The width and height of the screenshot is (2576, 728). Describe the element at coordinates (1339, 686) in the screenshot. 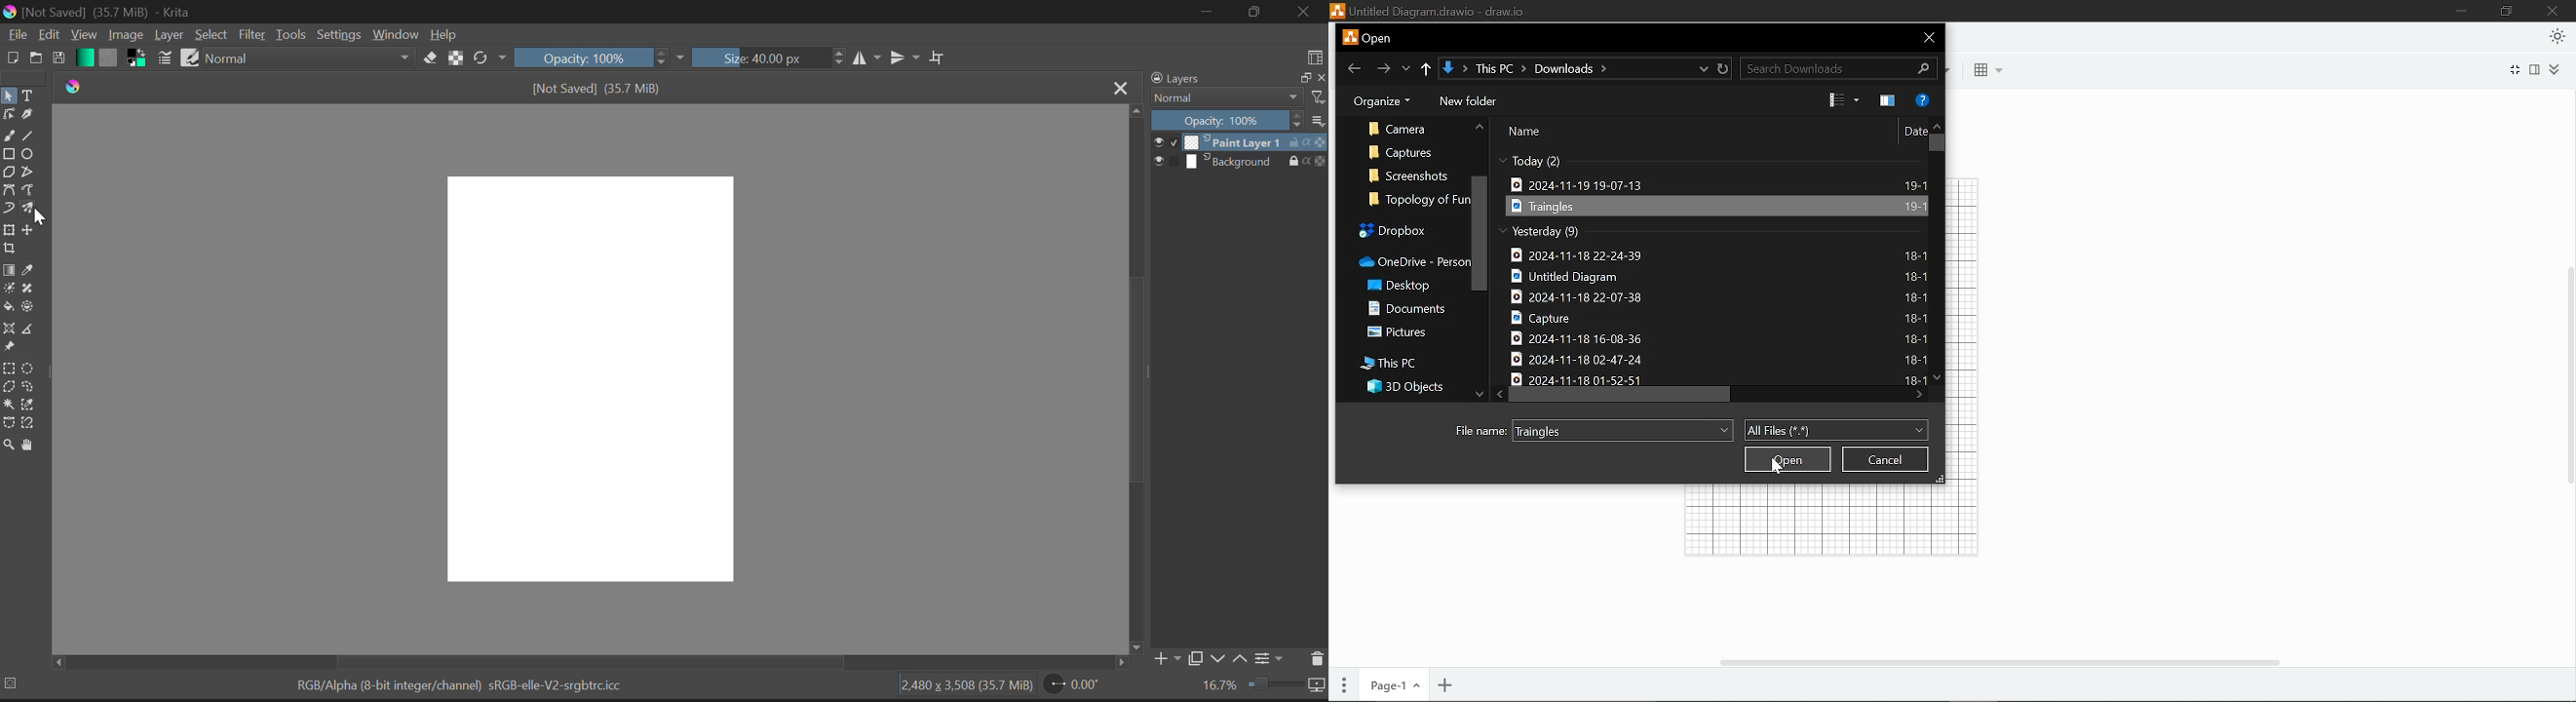

I see `pages` at that location.